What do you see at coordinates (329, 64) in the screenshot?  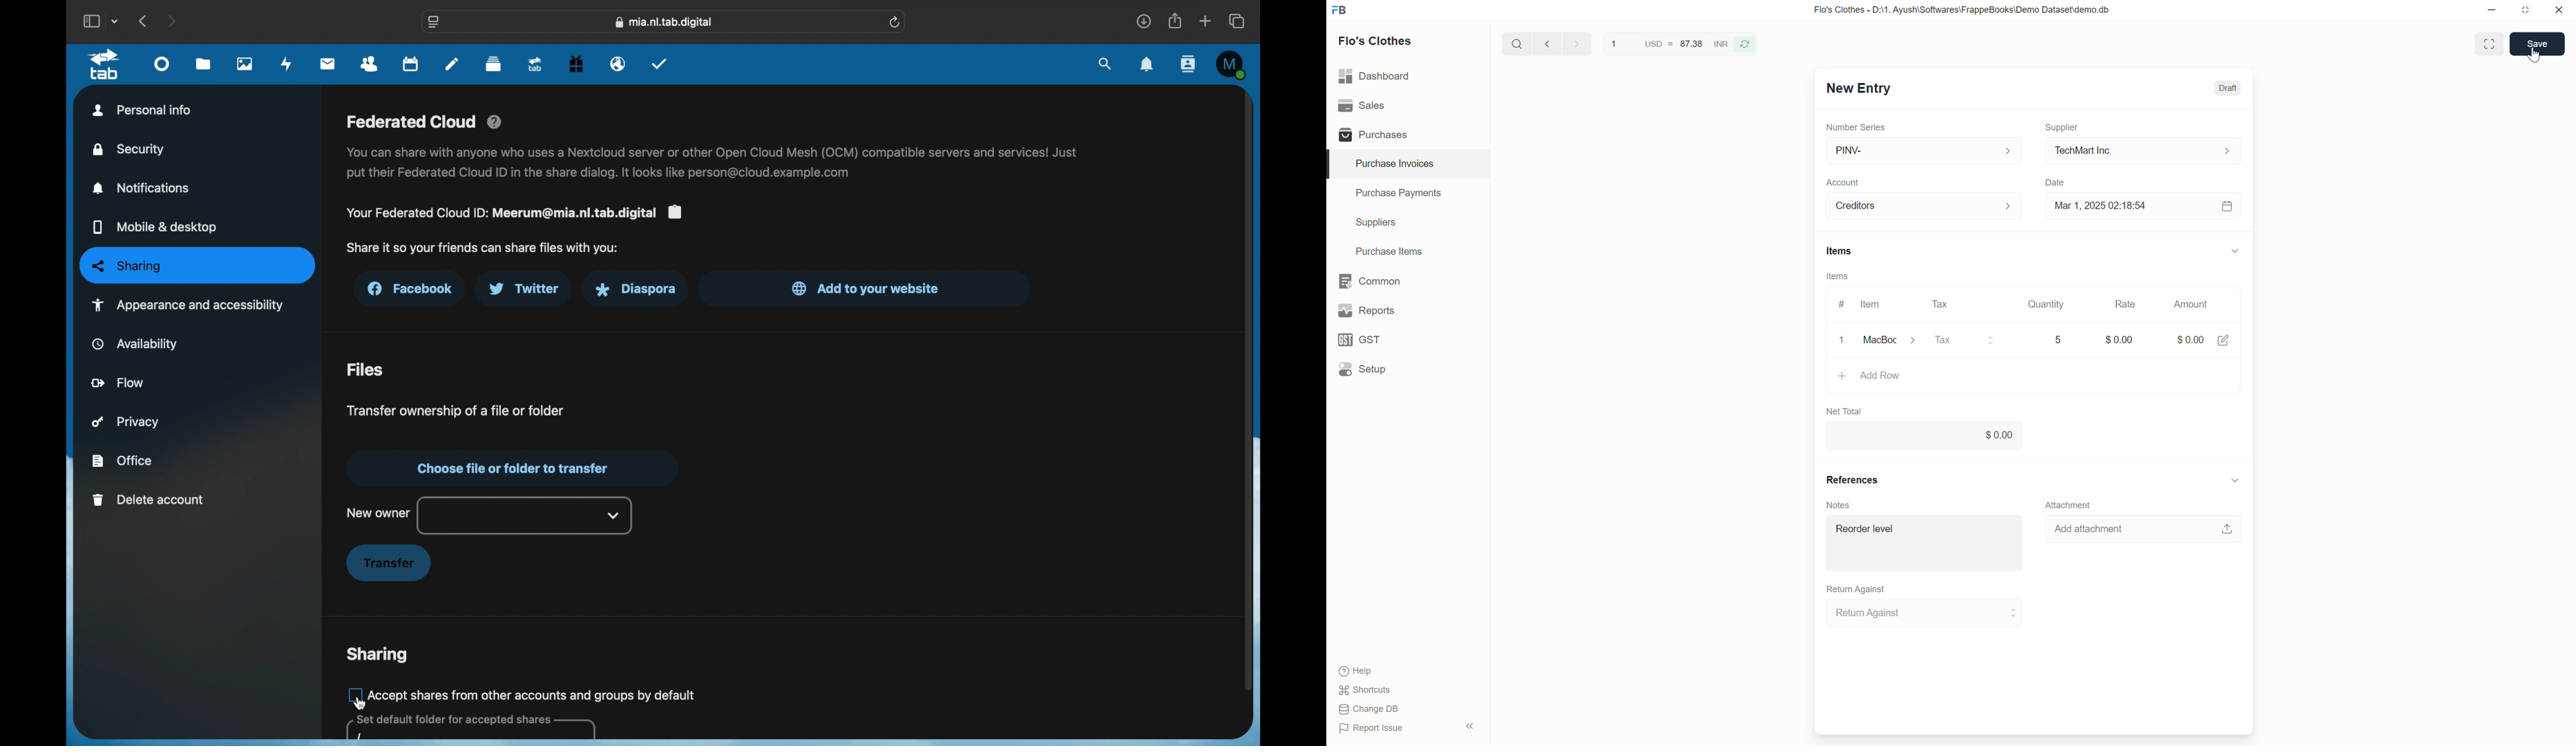 I see `mail` at bounding box center [329, 64].